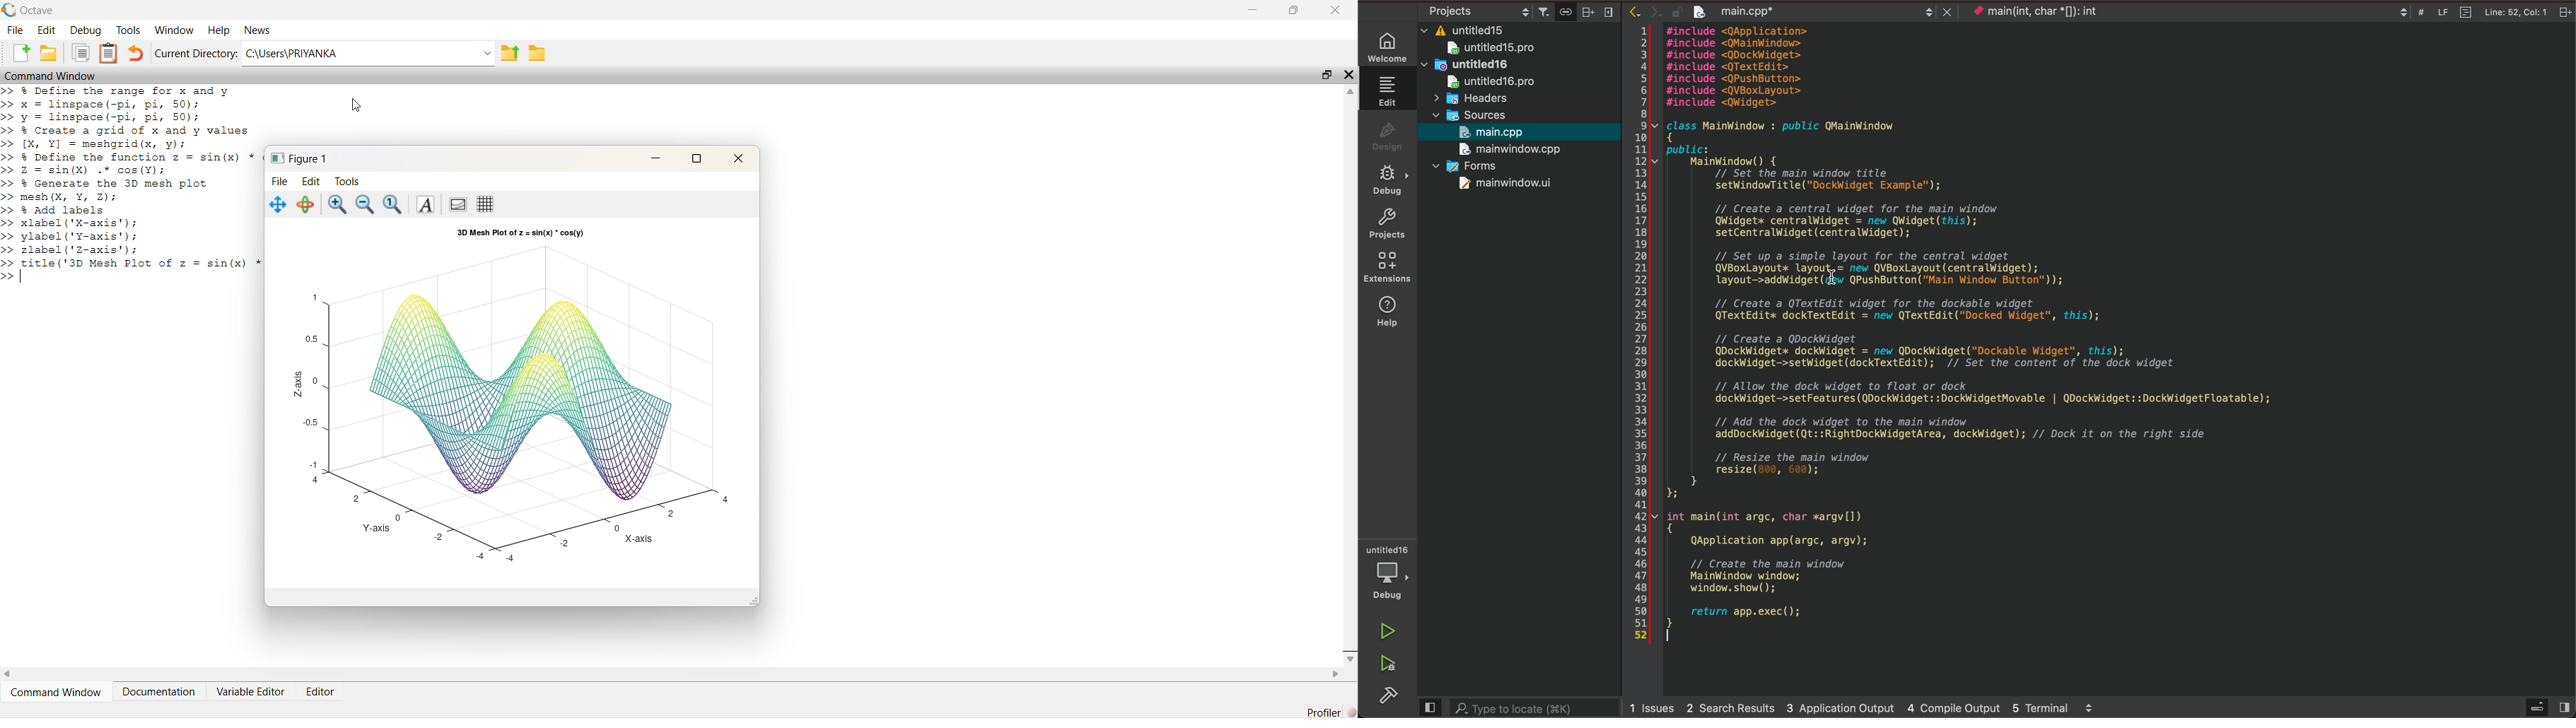 This screenshot has height=728, width=2576. What do you see at coordinates (1295, 11) in the screenshot?
I see `Maximize/Restore` at bounding box center [1295, 11].